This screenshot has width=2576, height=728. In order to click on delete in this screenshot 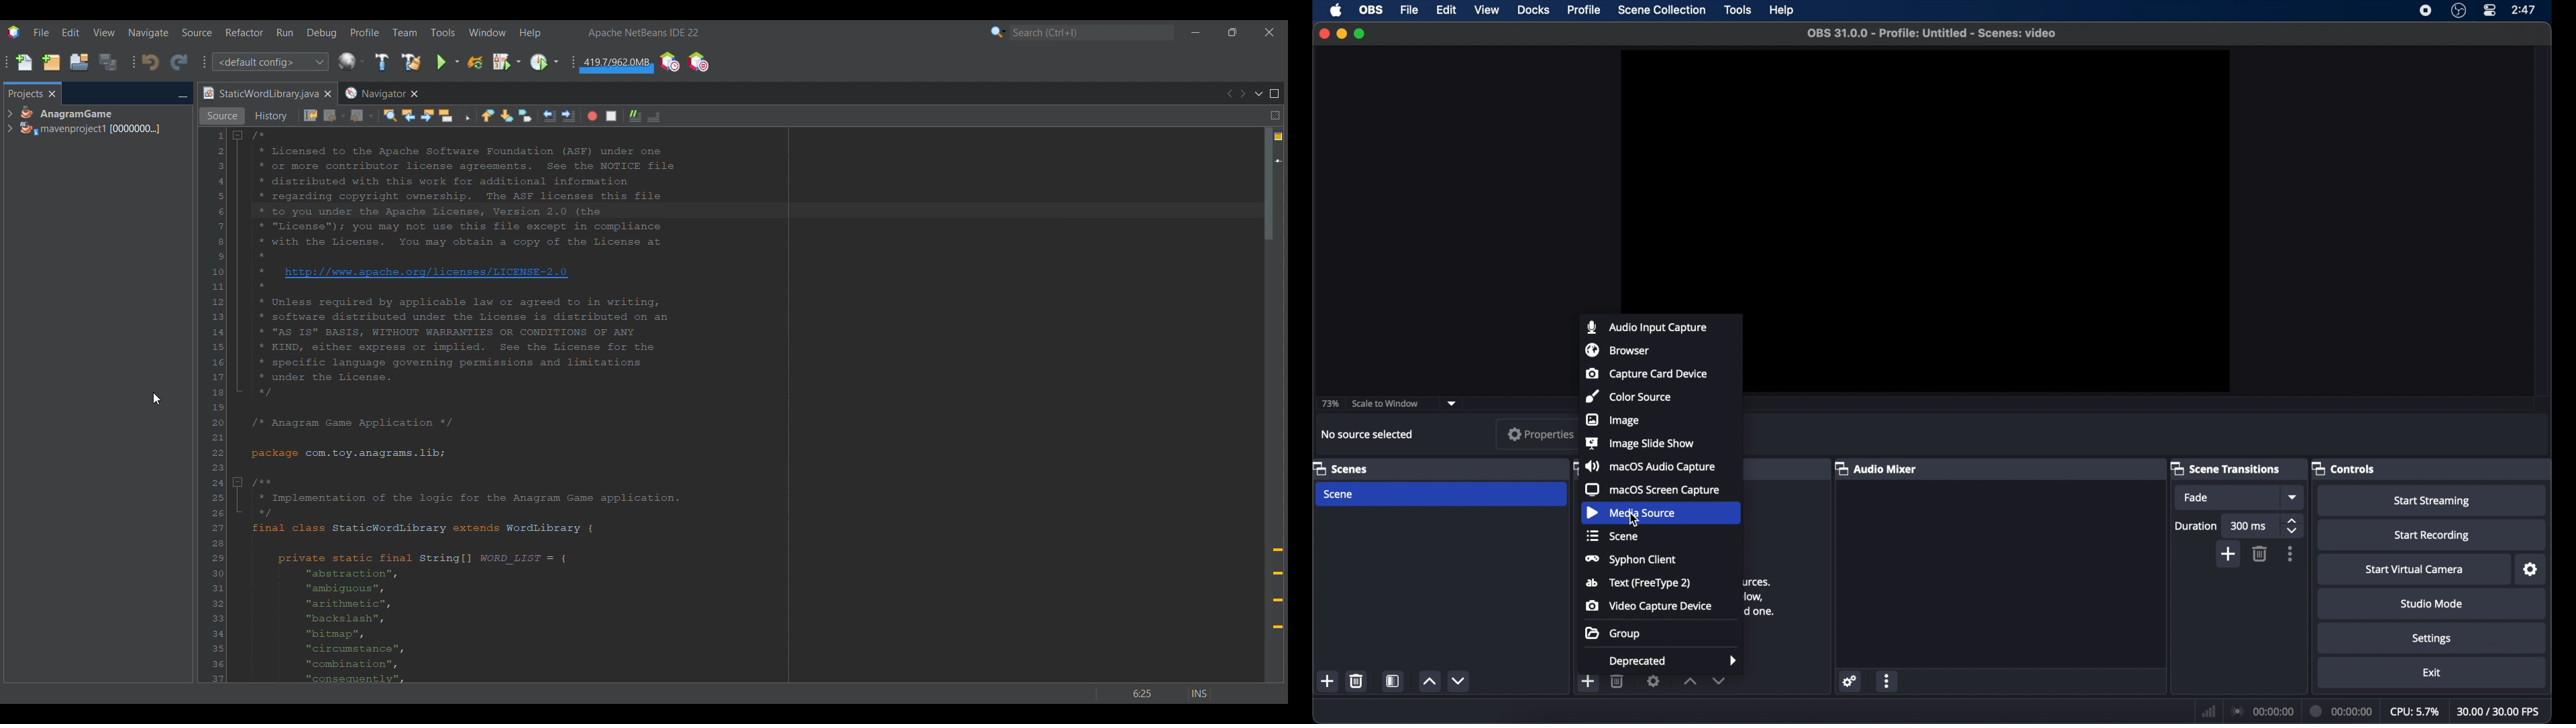, I will do `click(1617, 682)`.